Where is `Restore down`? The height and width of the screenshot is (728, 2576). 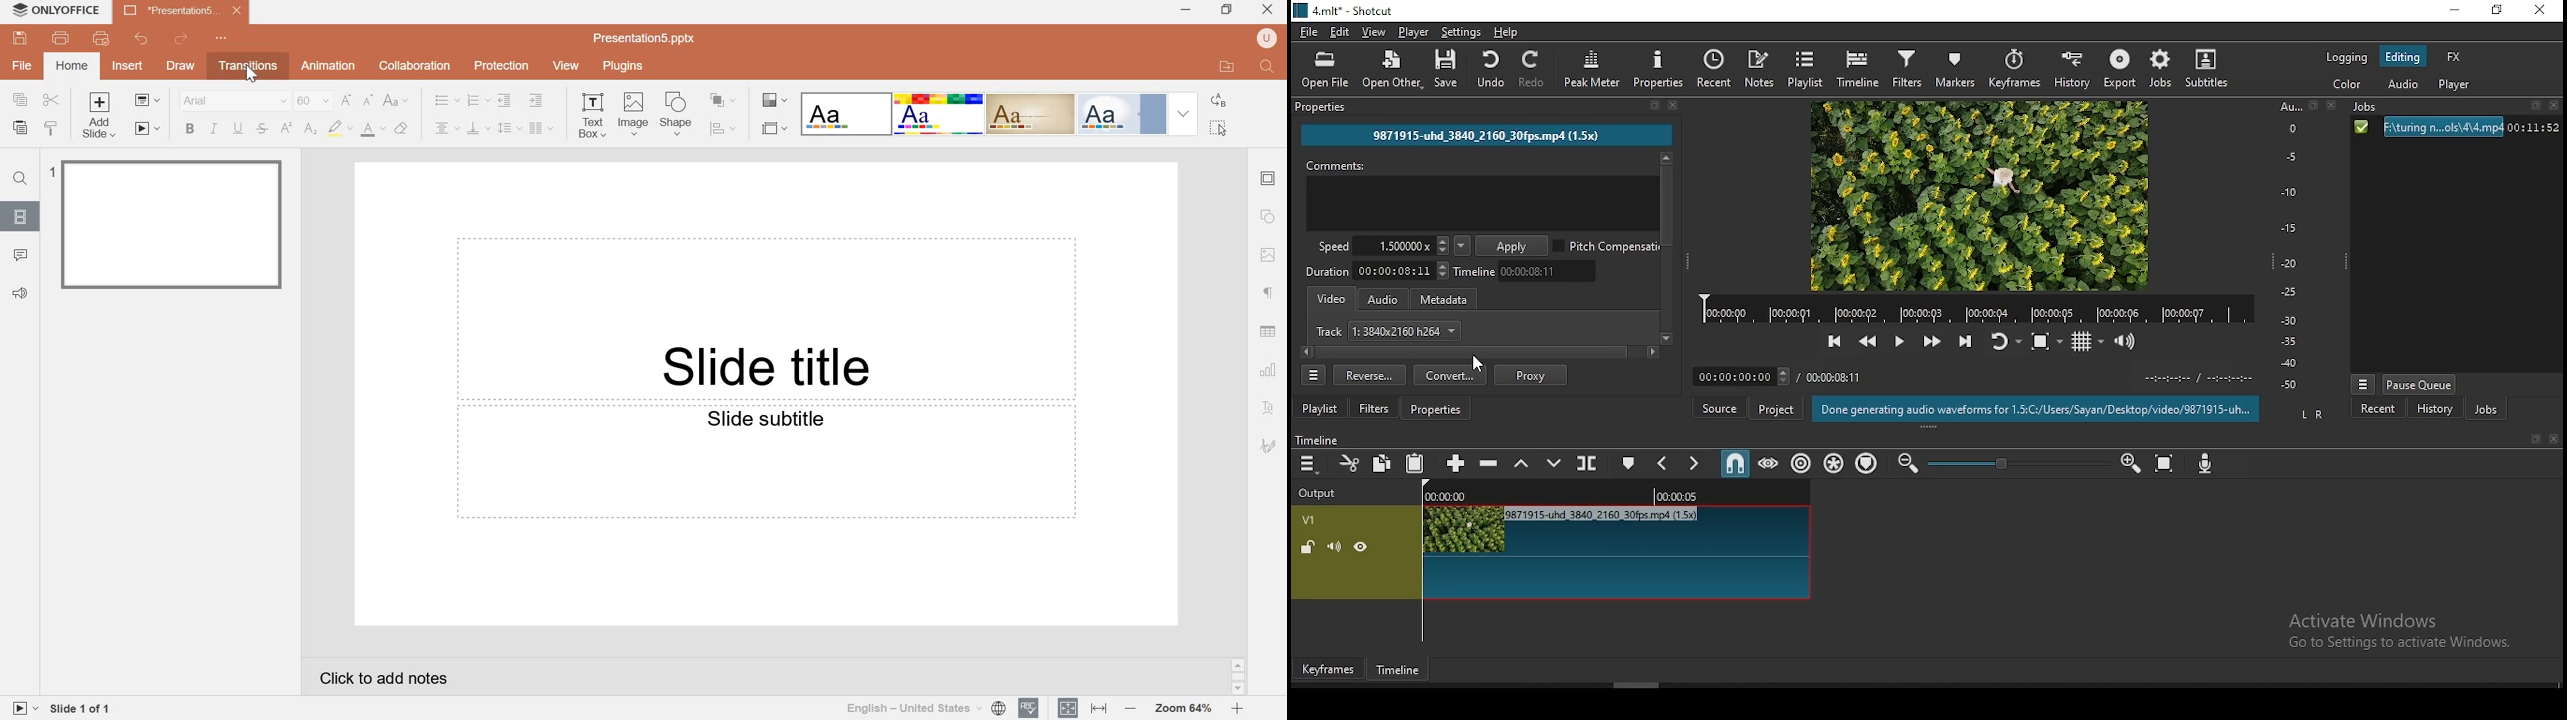 Restore down is located at coordinates (1229, 9).